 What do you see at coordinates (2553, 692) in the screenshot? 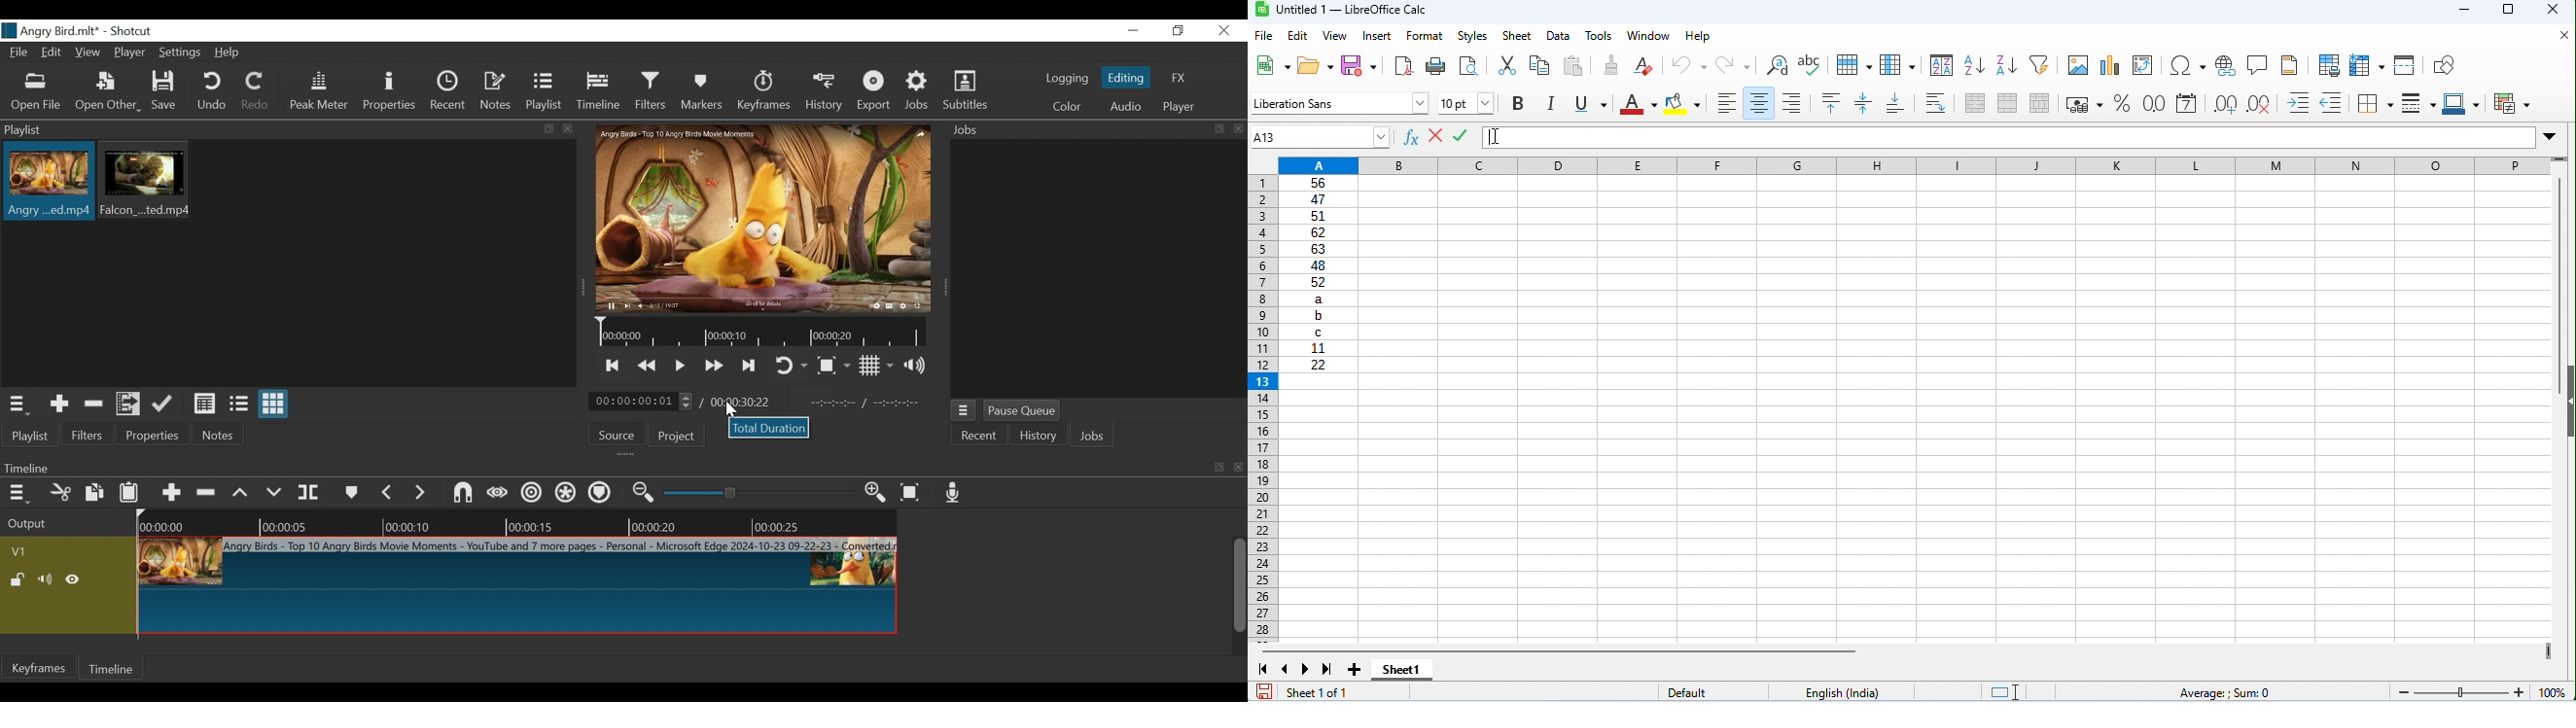
I see `100%` at bounding box center [2553, 692].